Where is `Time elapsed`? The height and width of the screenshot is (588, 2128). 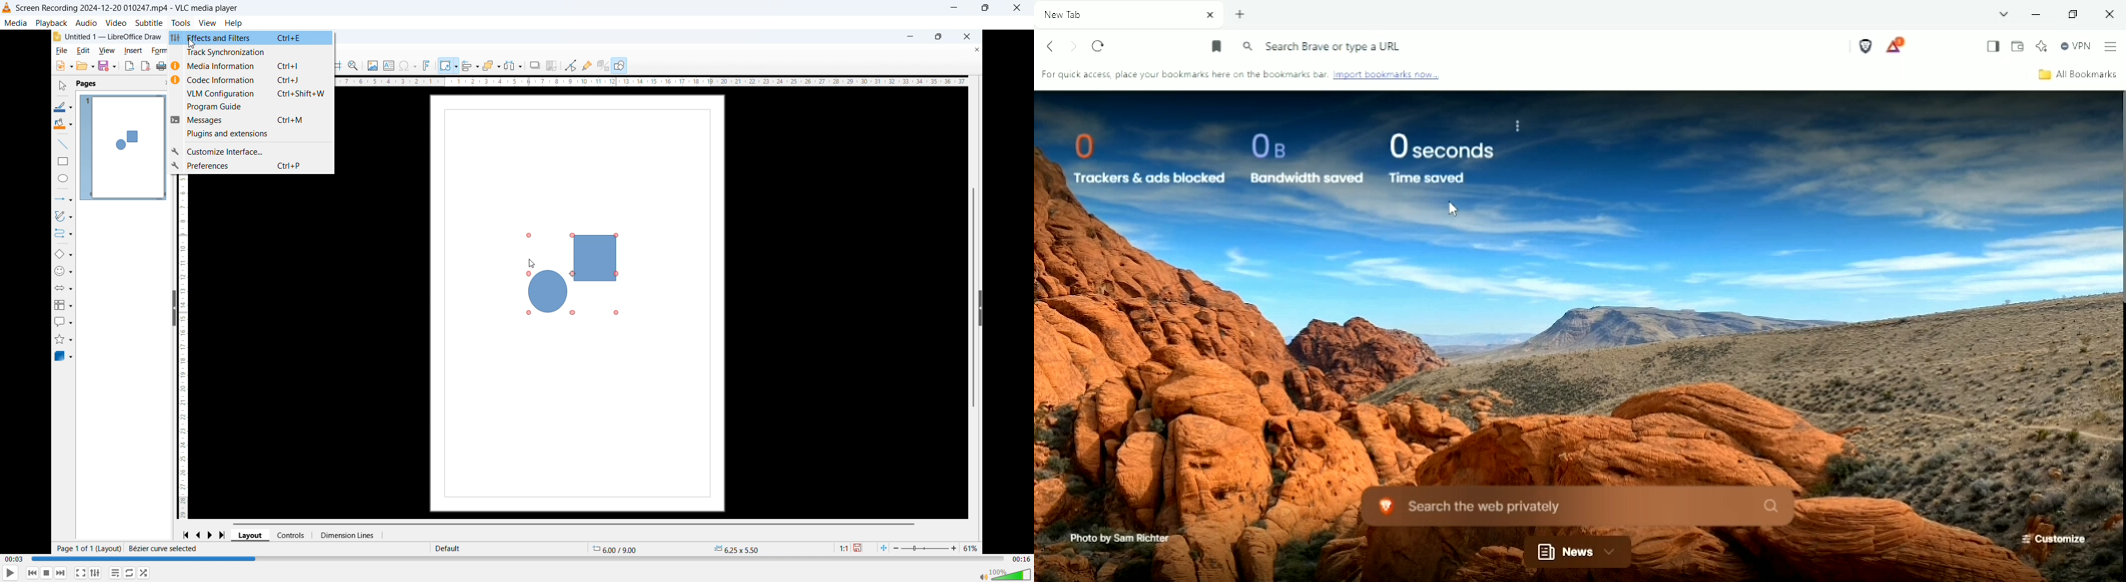 Time elapsed is located at coordinates (15, 559).